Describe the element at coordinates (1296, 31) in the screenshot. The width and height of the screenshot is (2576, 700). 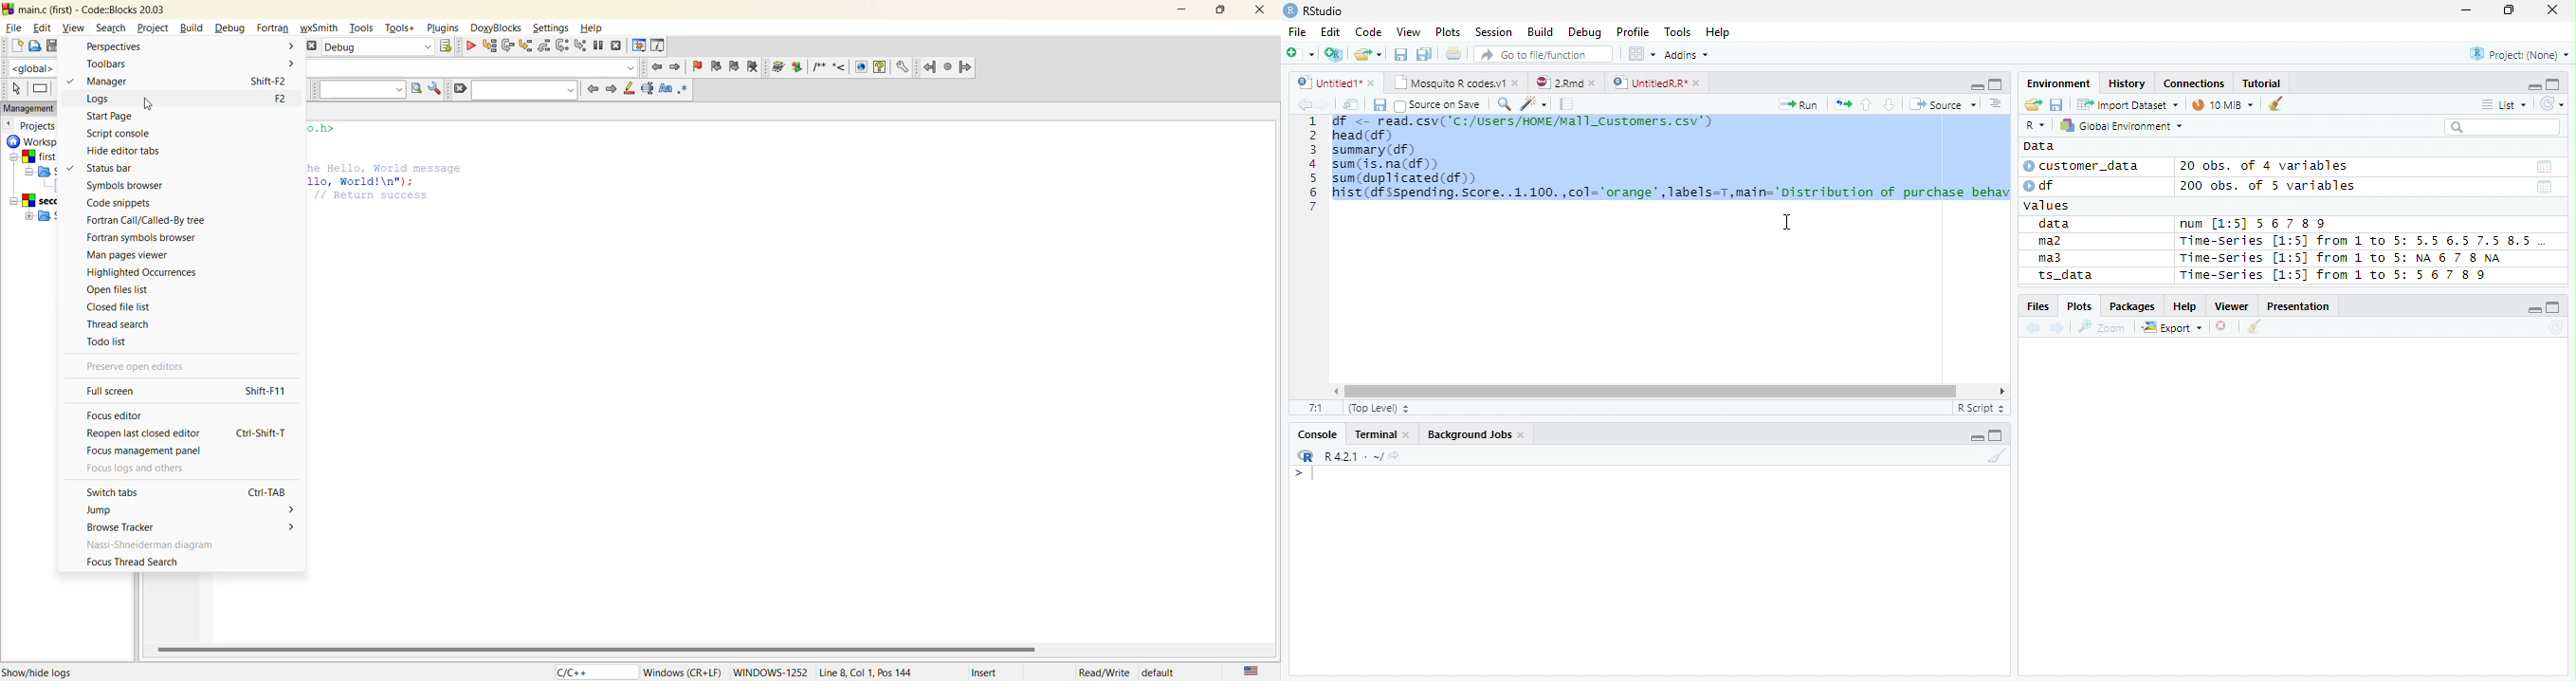
I see `File` at that location.